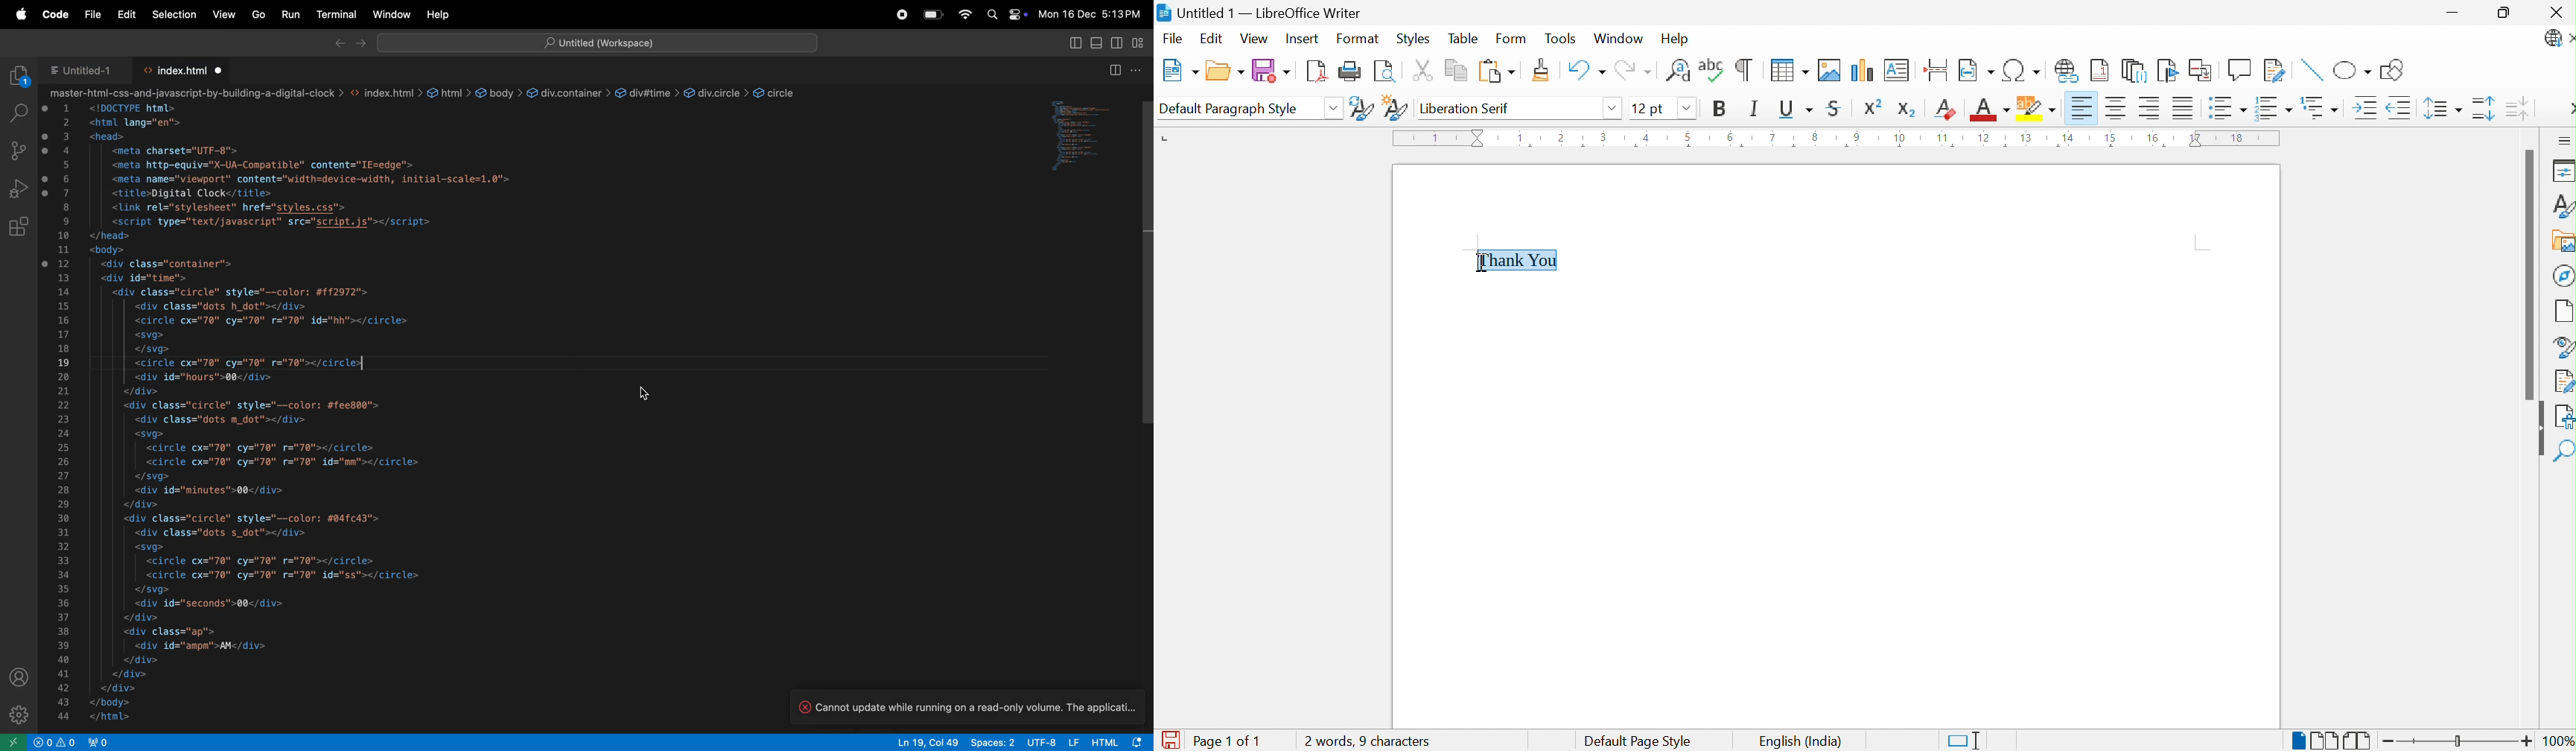 The width and height of the screenshot is (2576, 756). What do you see at coordinates (1907, 109) in the screenshot?
I see `Subscript` at bounding box center [1907, 109].